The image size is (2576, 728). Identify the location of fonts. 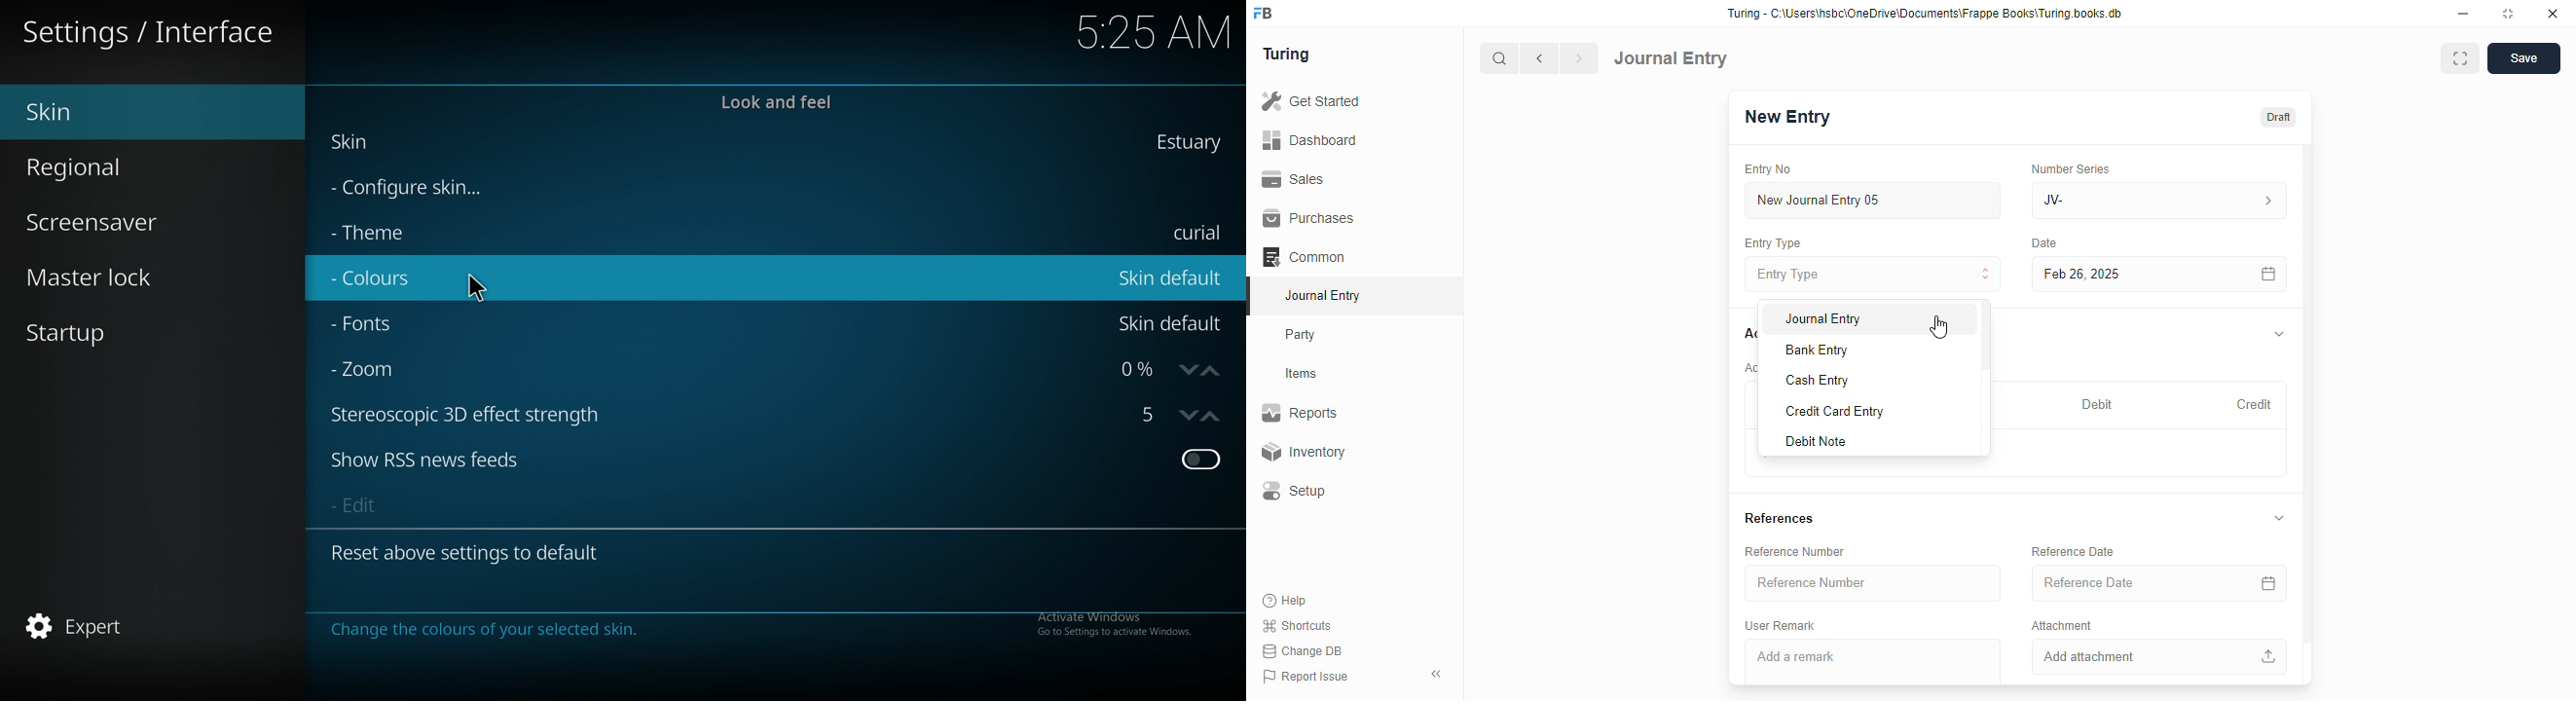
(415, 324).